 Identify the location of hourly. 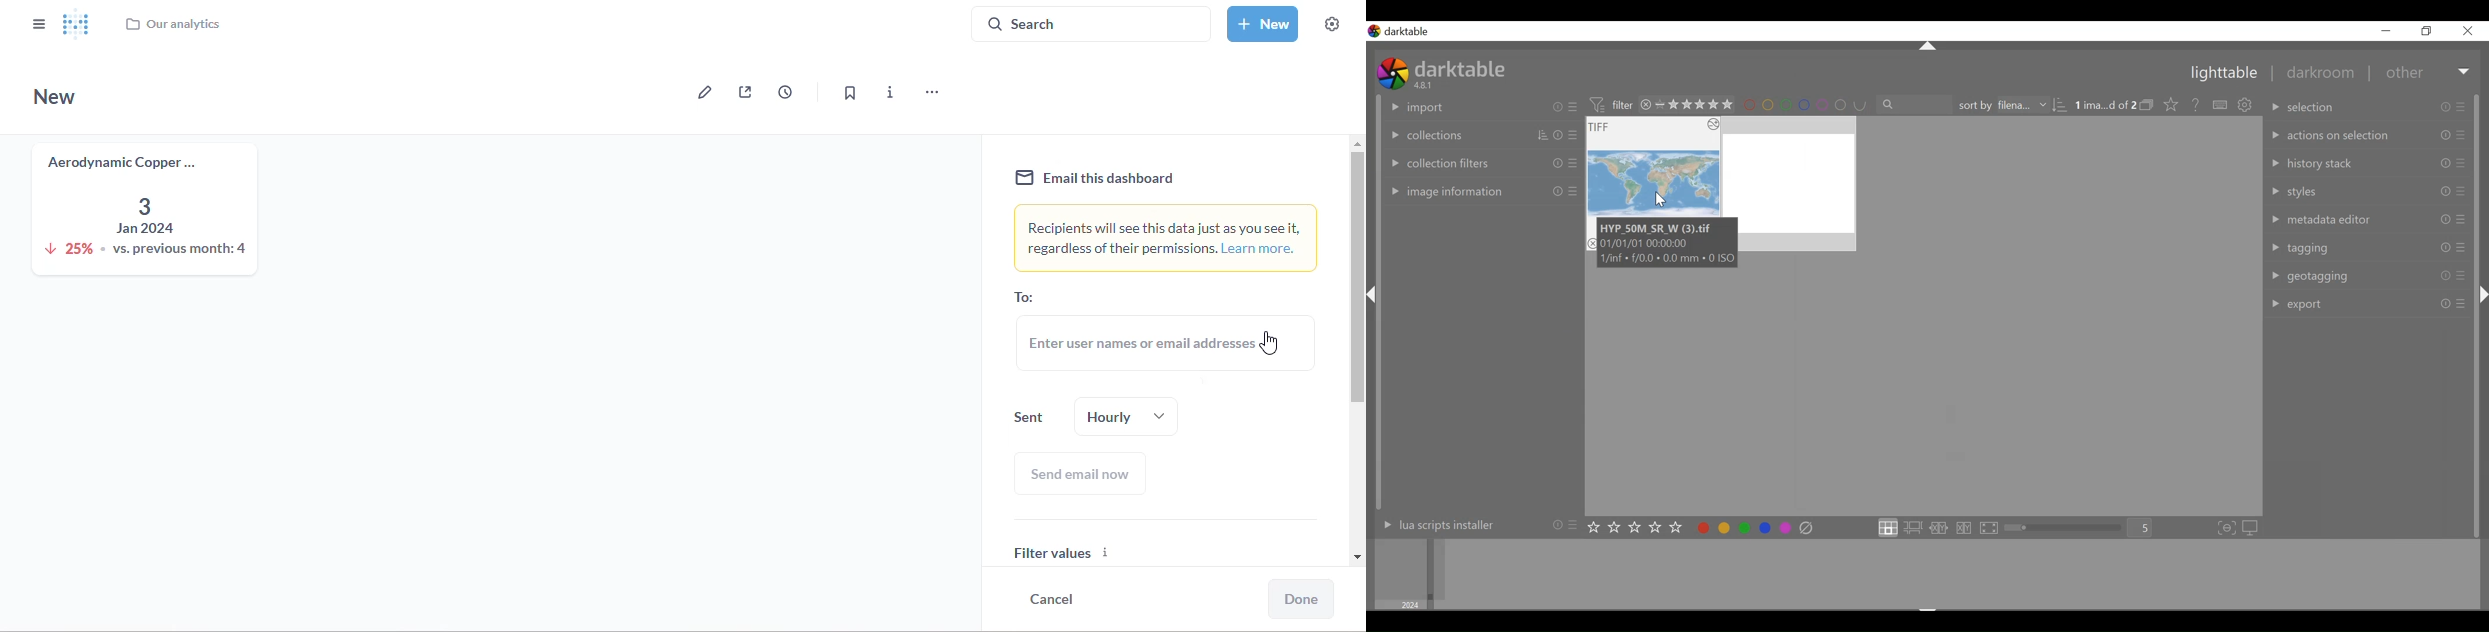
(1129, 416).